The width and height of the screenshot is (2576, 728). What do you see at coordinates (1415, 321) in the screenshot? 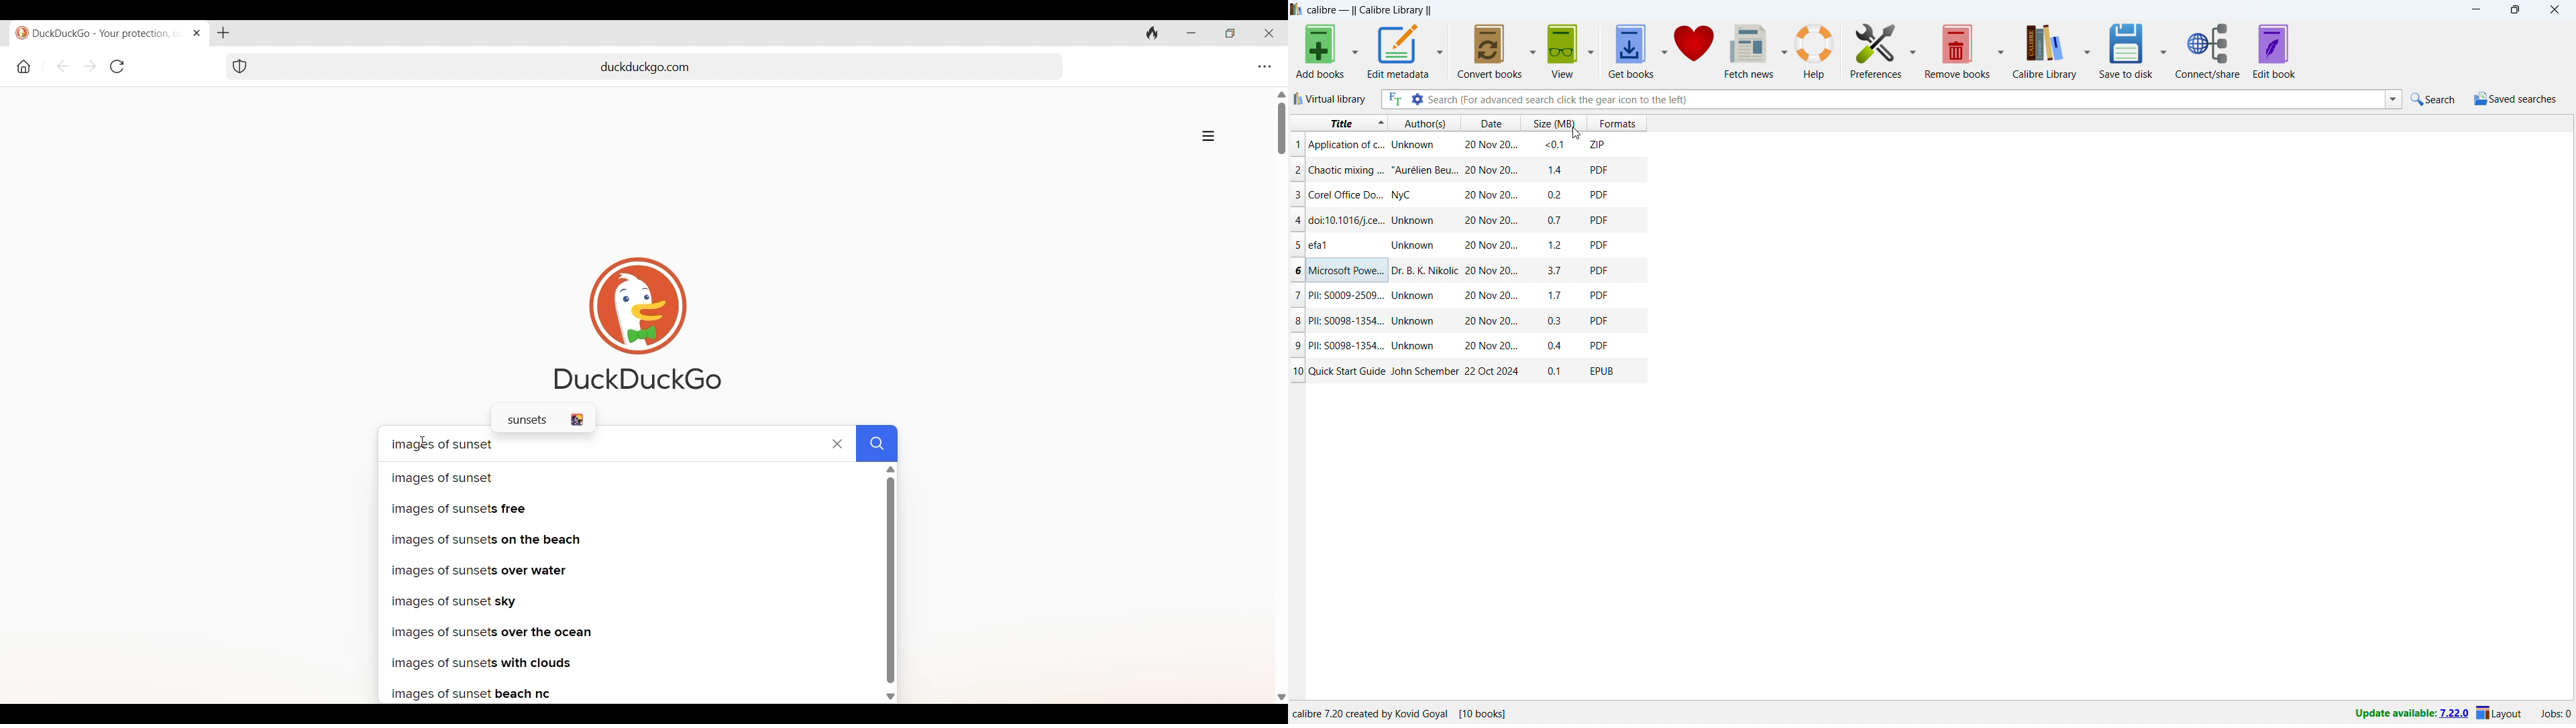
I see `author` at bounding box center [1415, 321].